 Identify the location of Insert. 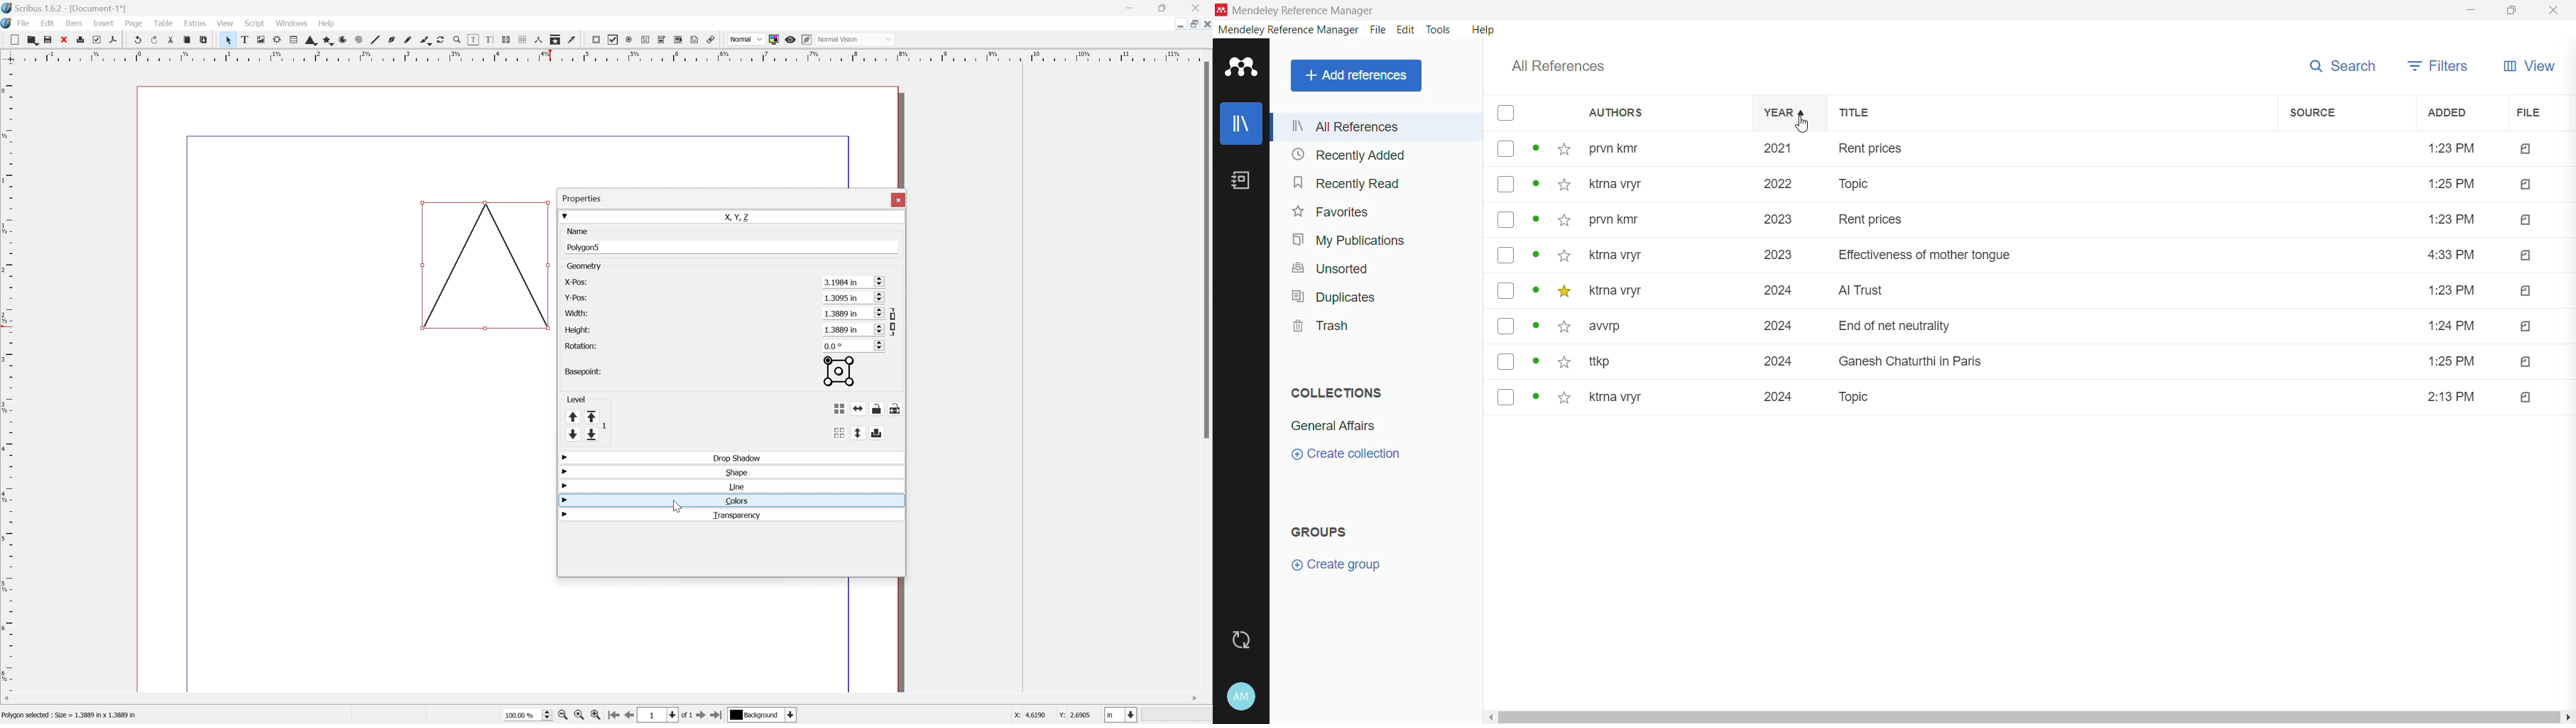
(104, 23).